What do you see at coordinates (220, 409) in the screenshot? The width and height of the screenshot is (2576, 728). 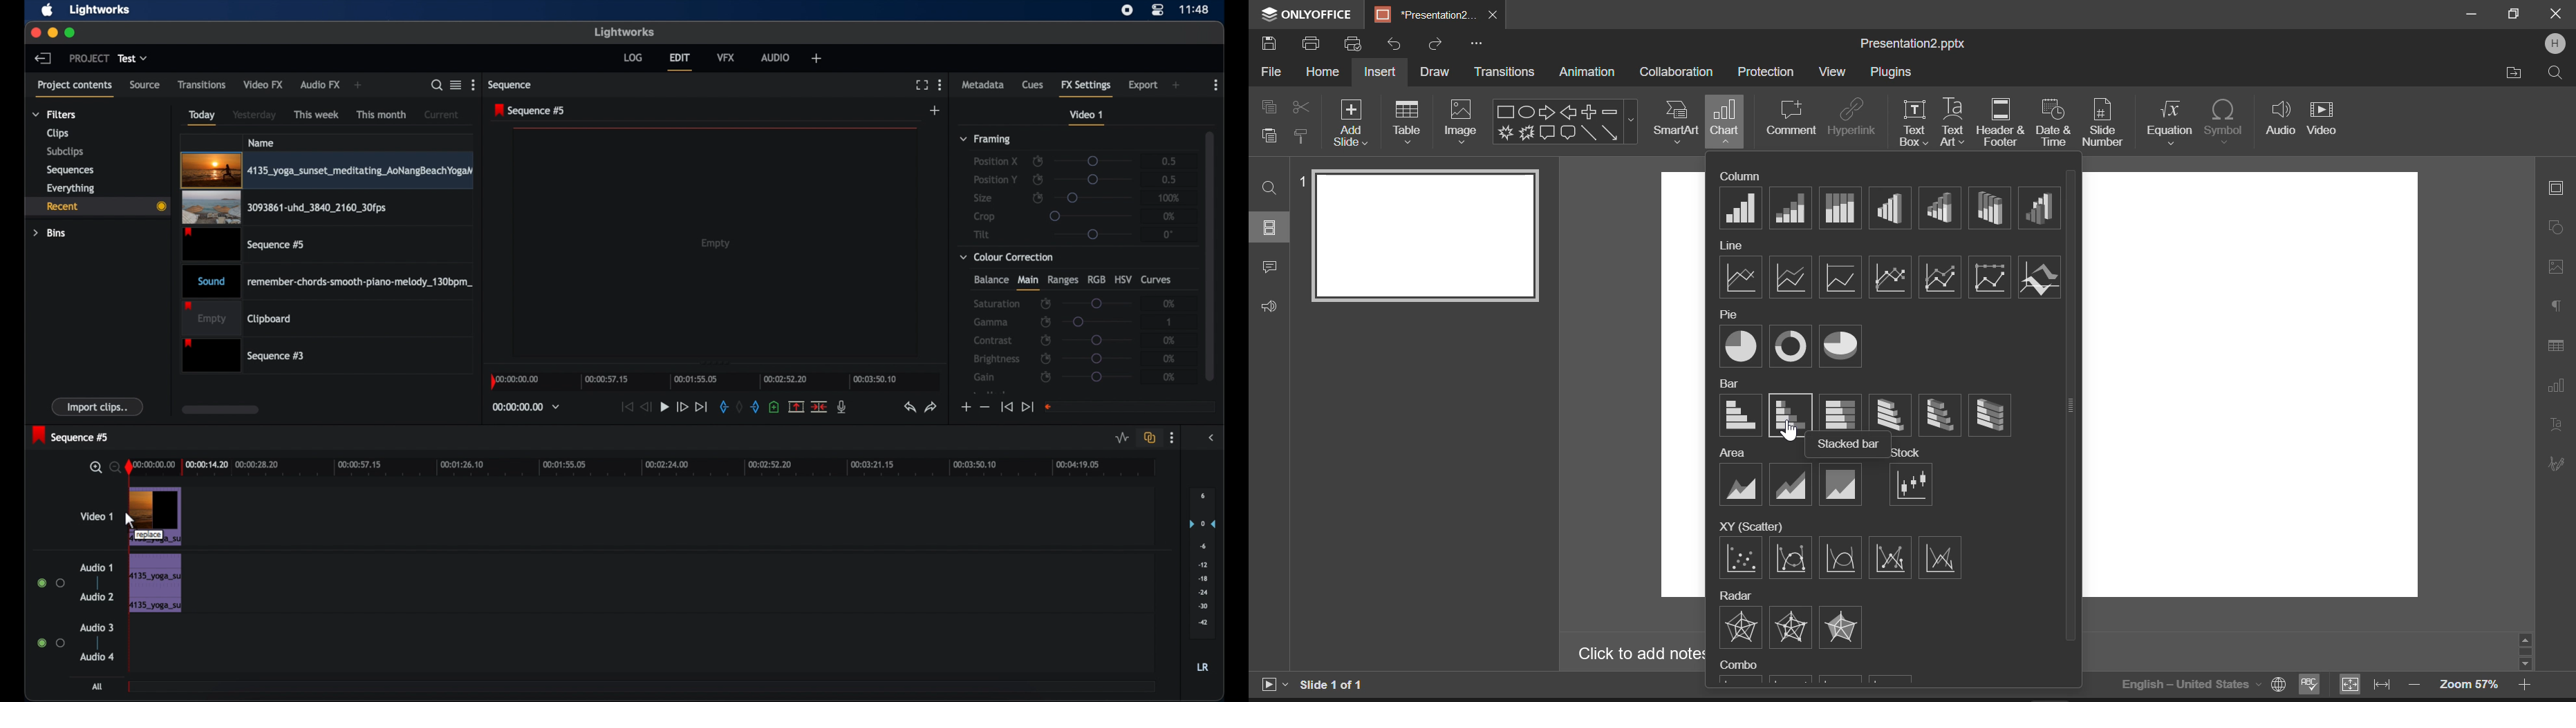 I see `scroll box` at bounding box center [220, 409].